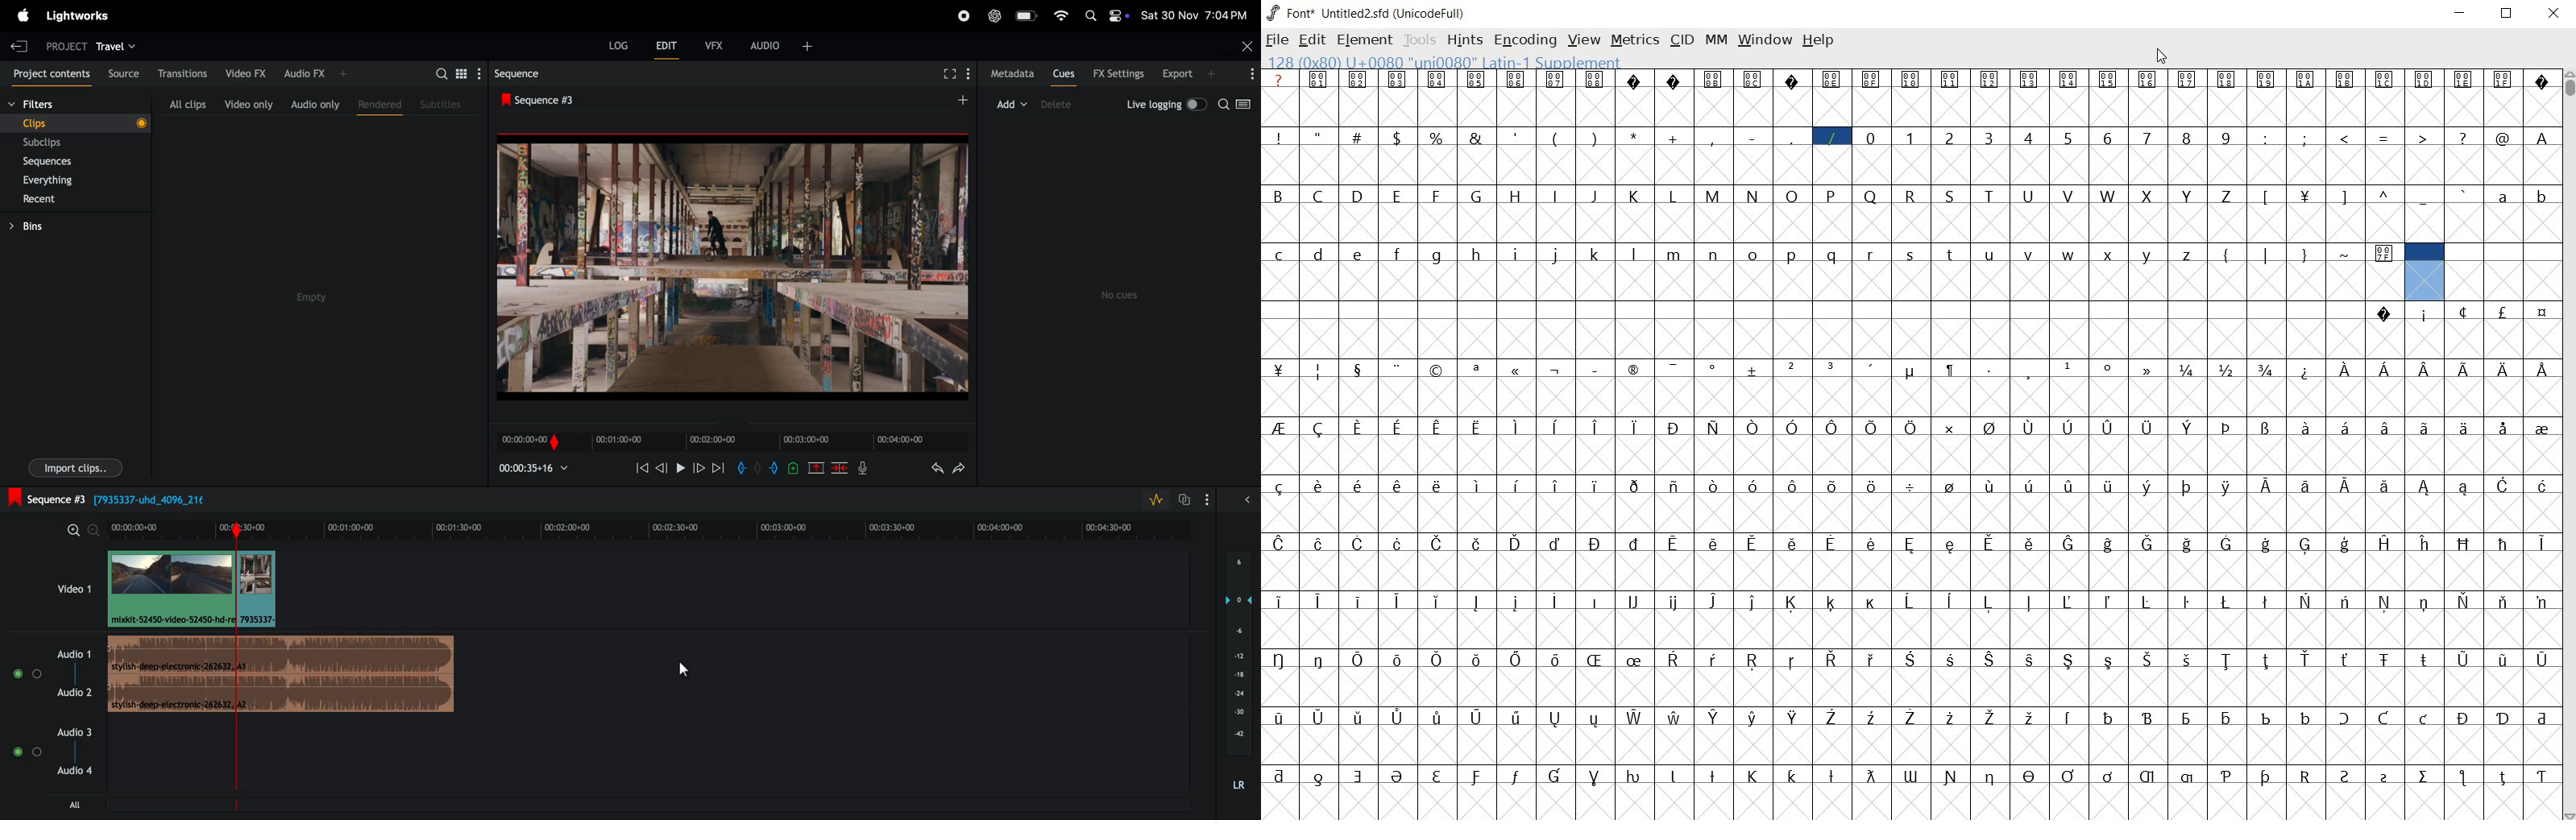  What do you see at coordinates (2304, 485) in the screenshot?
I see `Symbol` at bounding box center [2304, 485].